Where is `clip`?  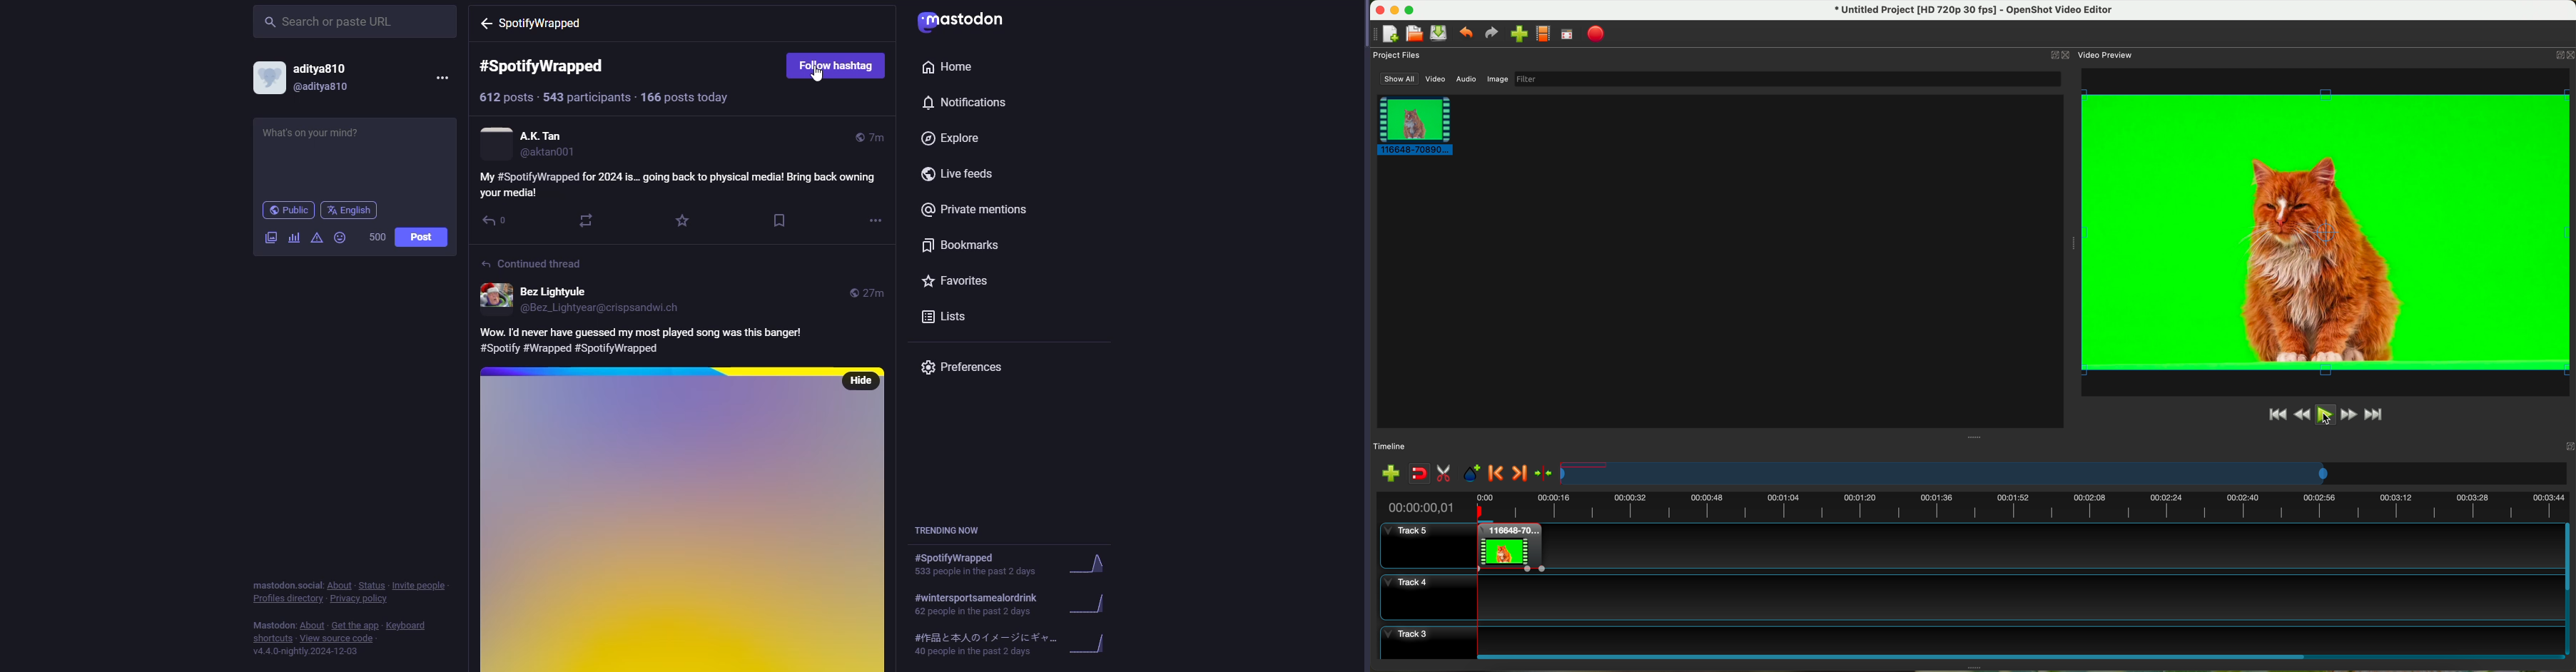 clip is located at coordinates (1412, 125).